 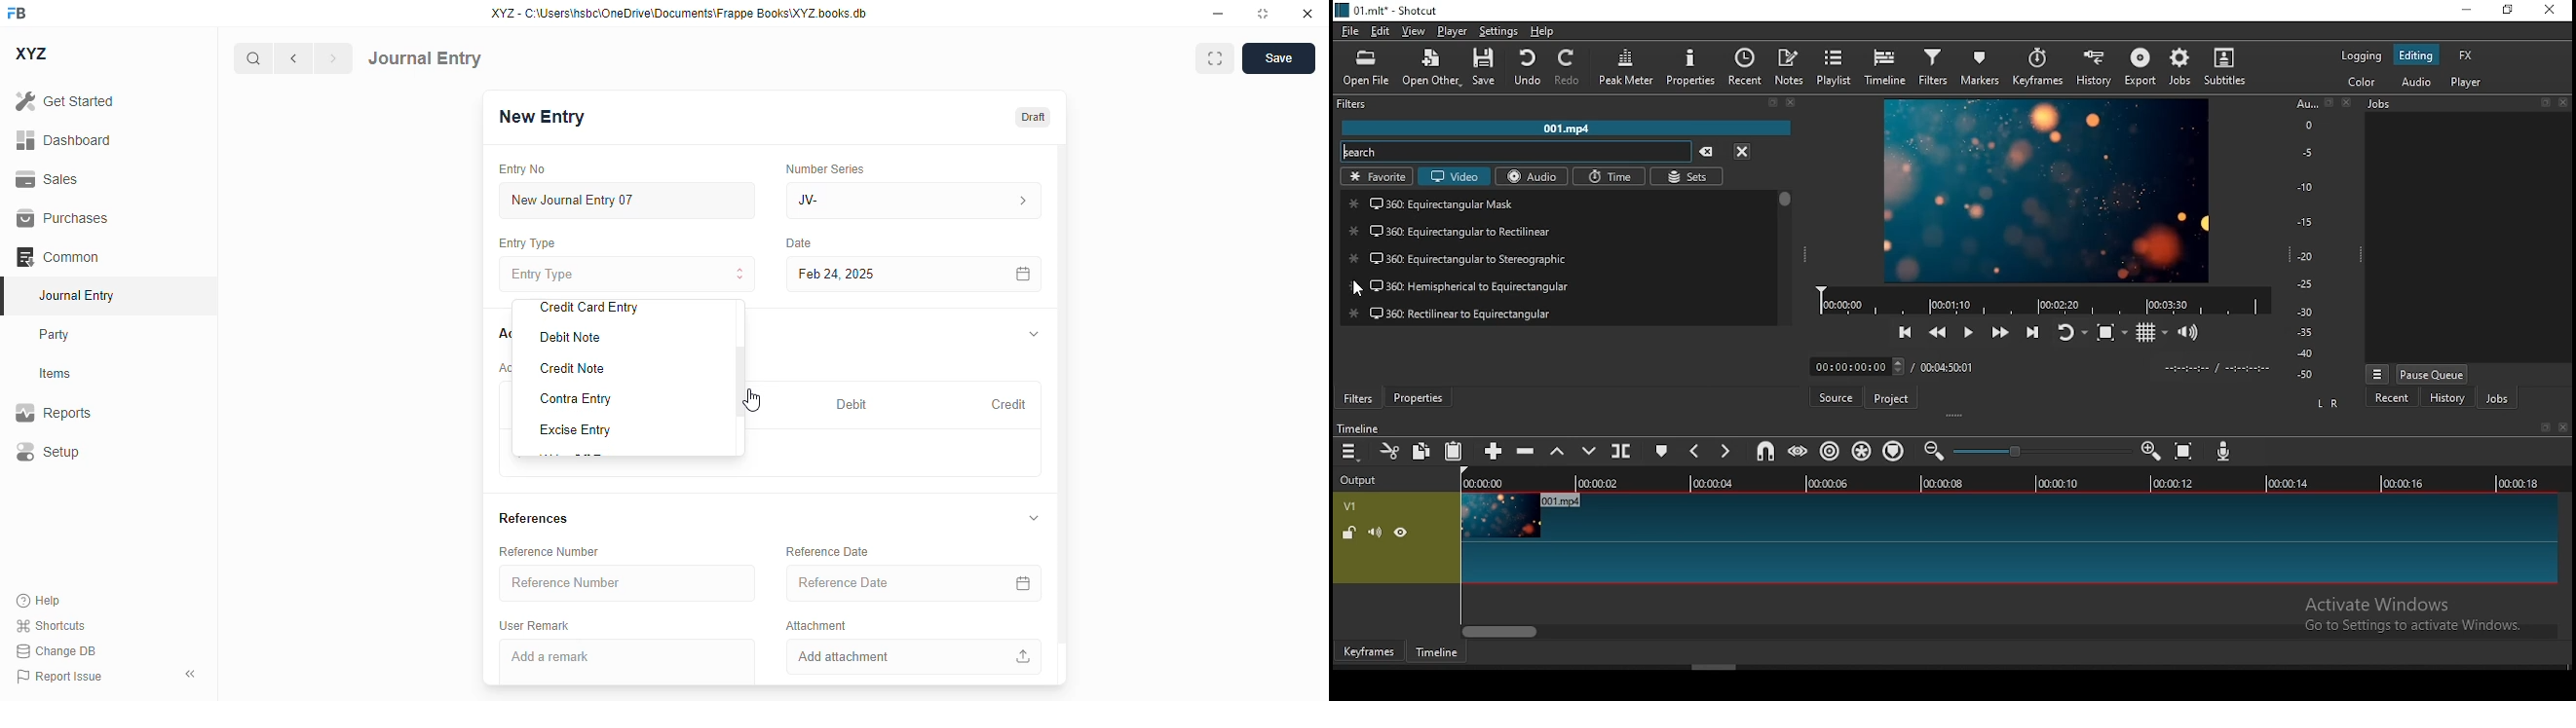 I want to click on paste, so click(x=1454, y=452).